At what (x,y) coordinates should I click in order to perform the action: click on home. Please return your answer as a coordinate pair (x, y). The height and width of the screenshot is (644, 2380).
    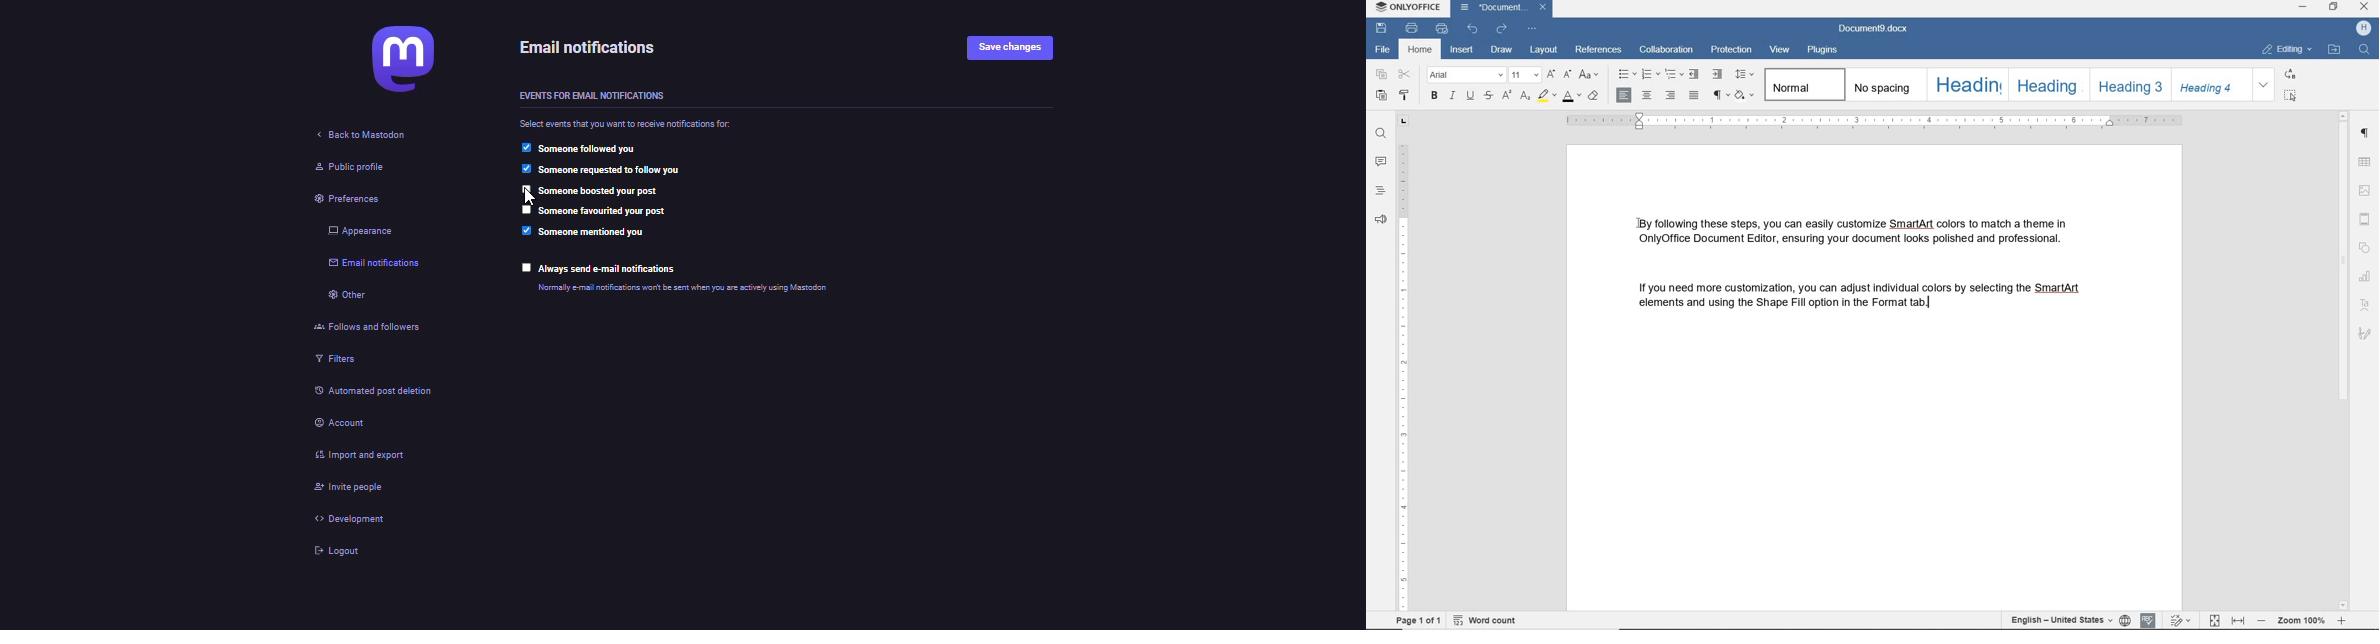
    Looking at the image, I should click on (1418, 48).